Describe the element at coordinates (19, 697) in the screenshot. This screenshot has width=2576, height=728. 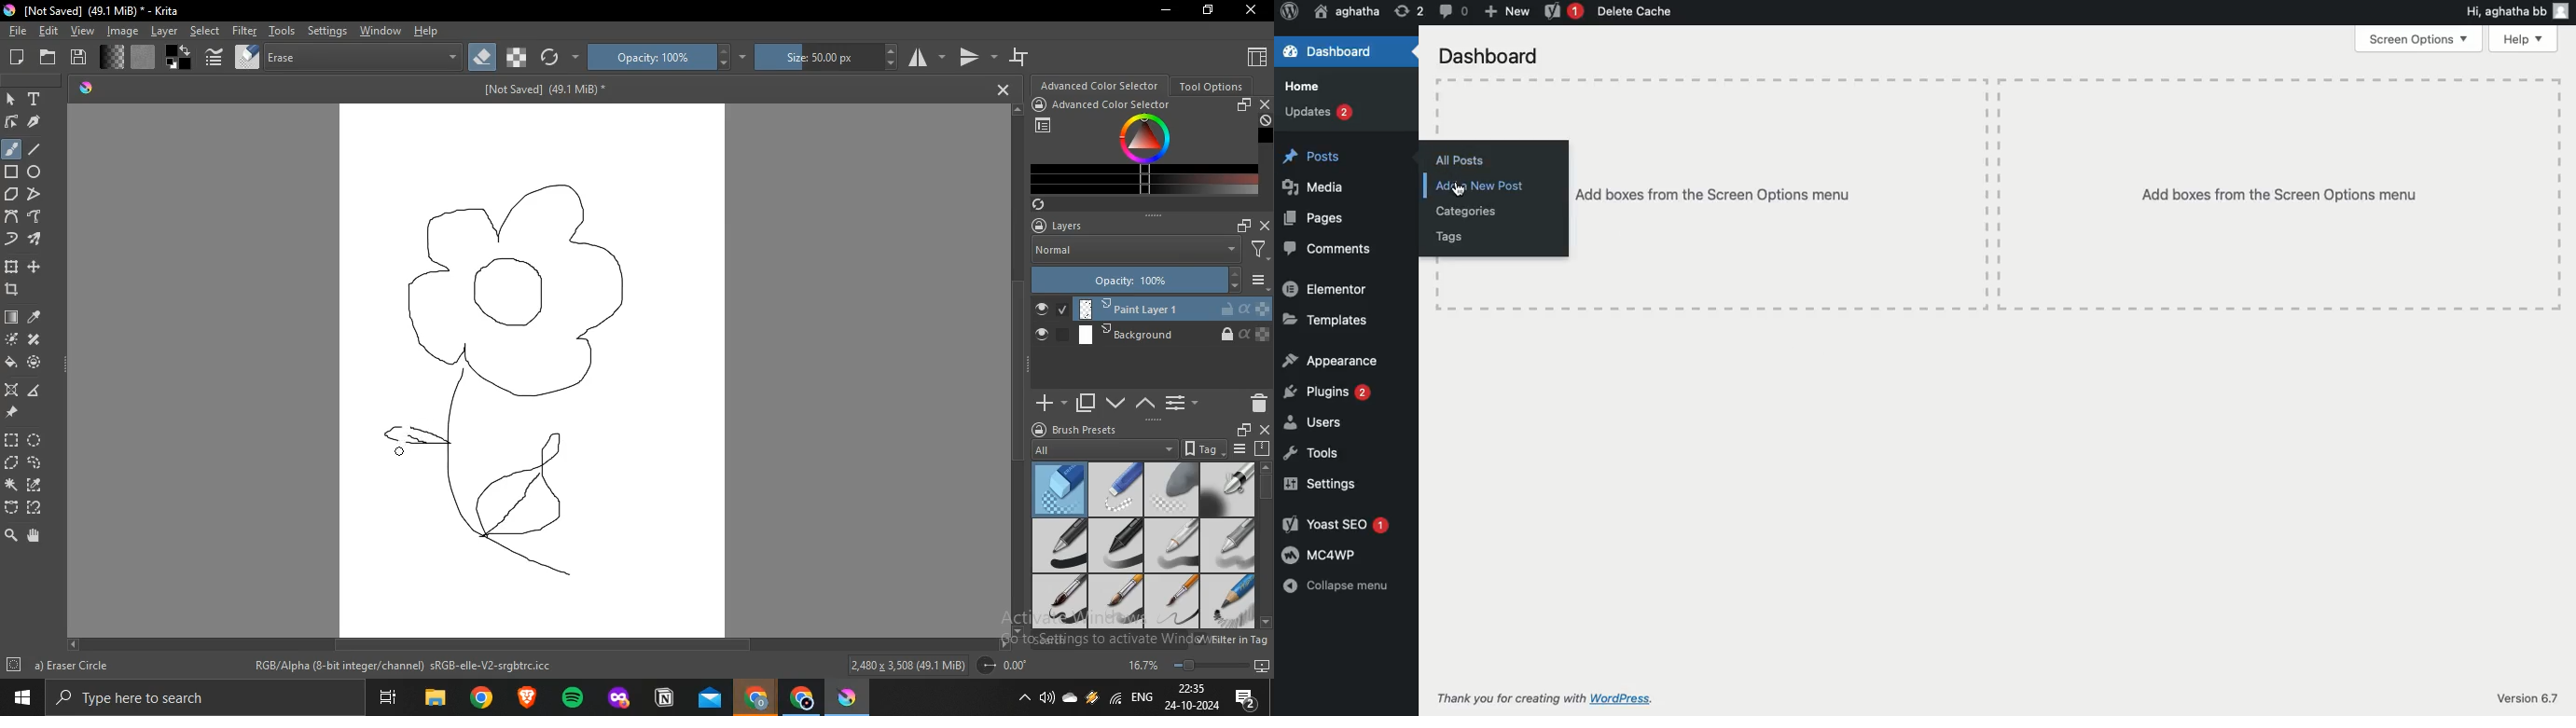
I see `Windows` at that location.